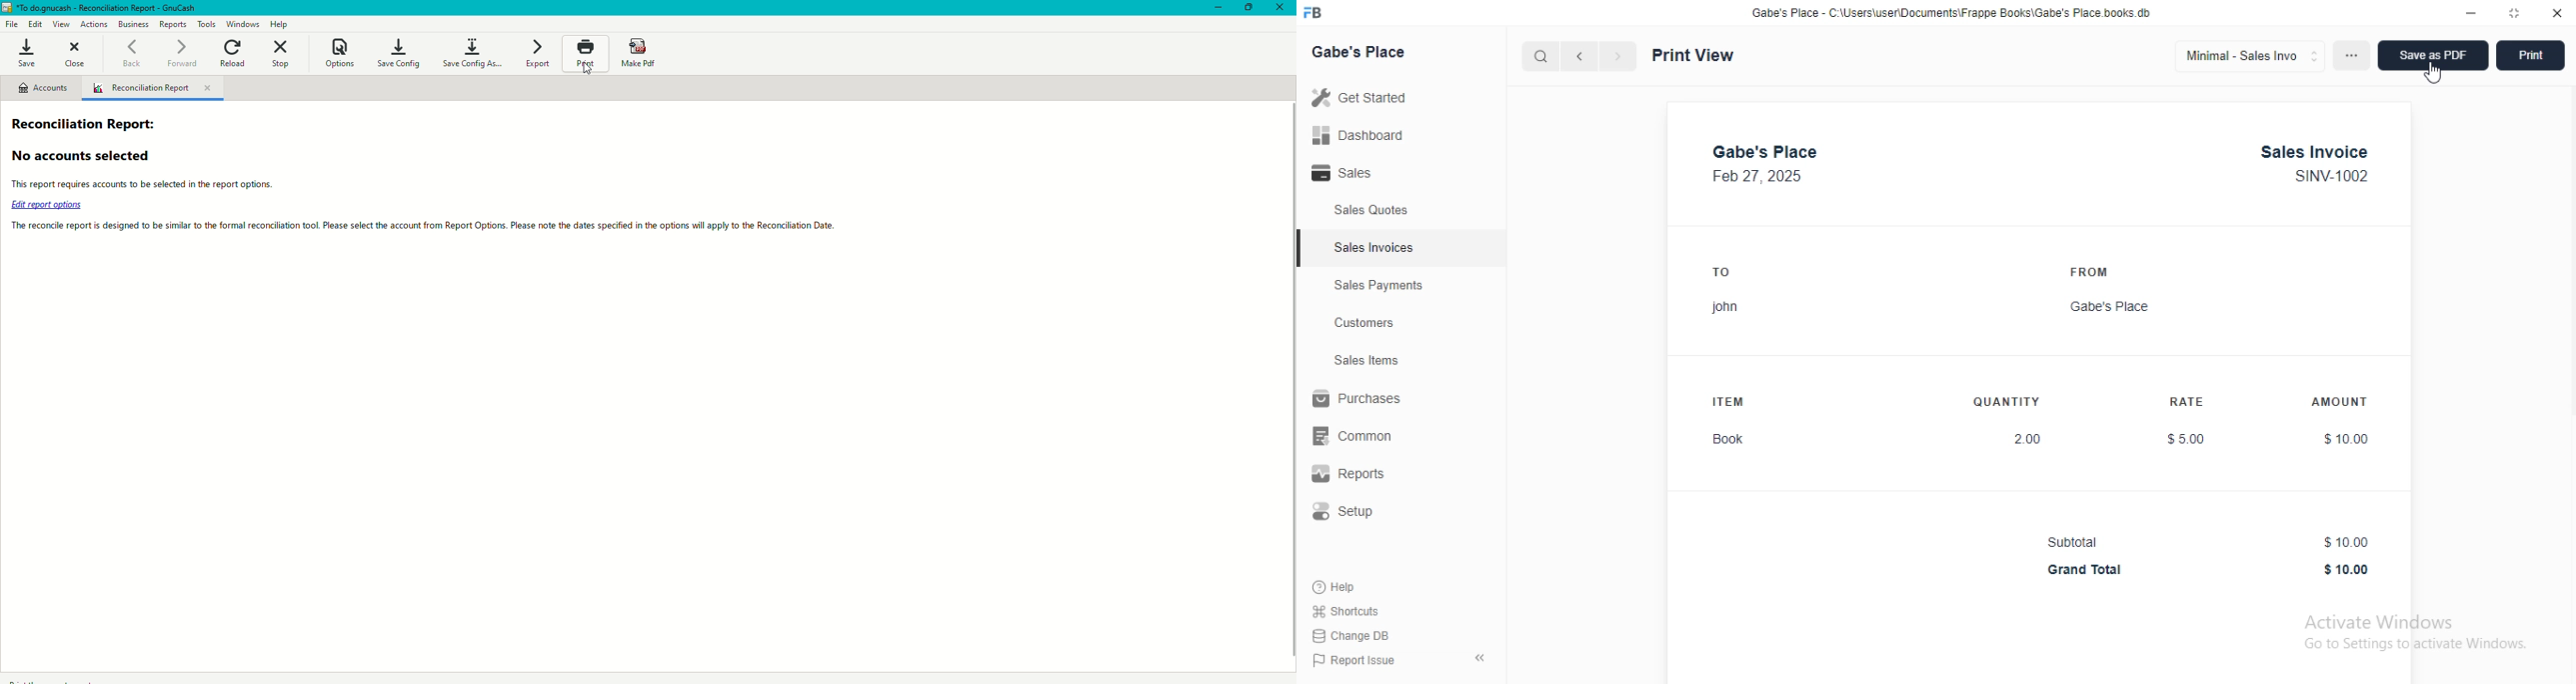  What do you see at coordinates (2006, 402) in the screenshot?
I see `QUANTITY` at bounding box center [2006, 402].